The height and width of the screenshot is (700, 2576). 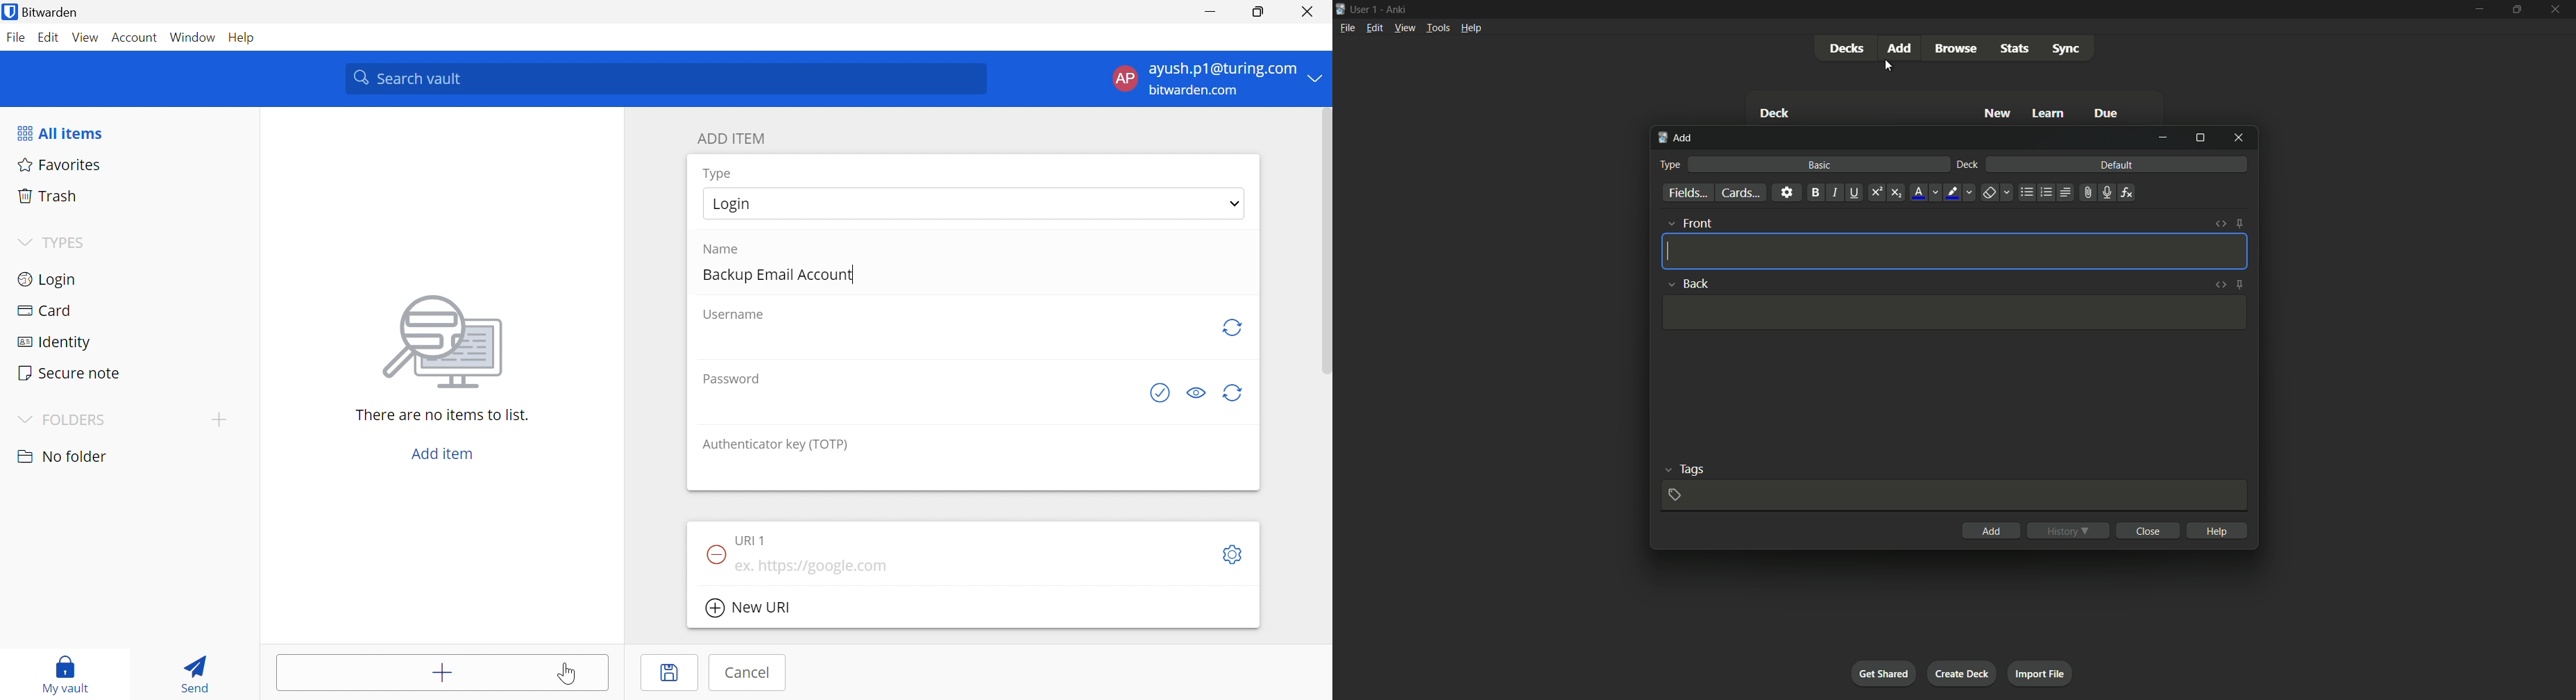 What do you see at coordinates (1846, 49) in the screenshot?
I see `decks` at bounding box center [1846, 49].